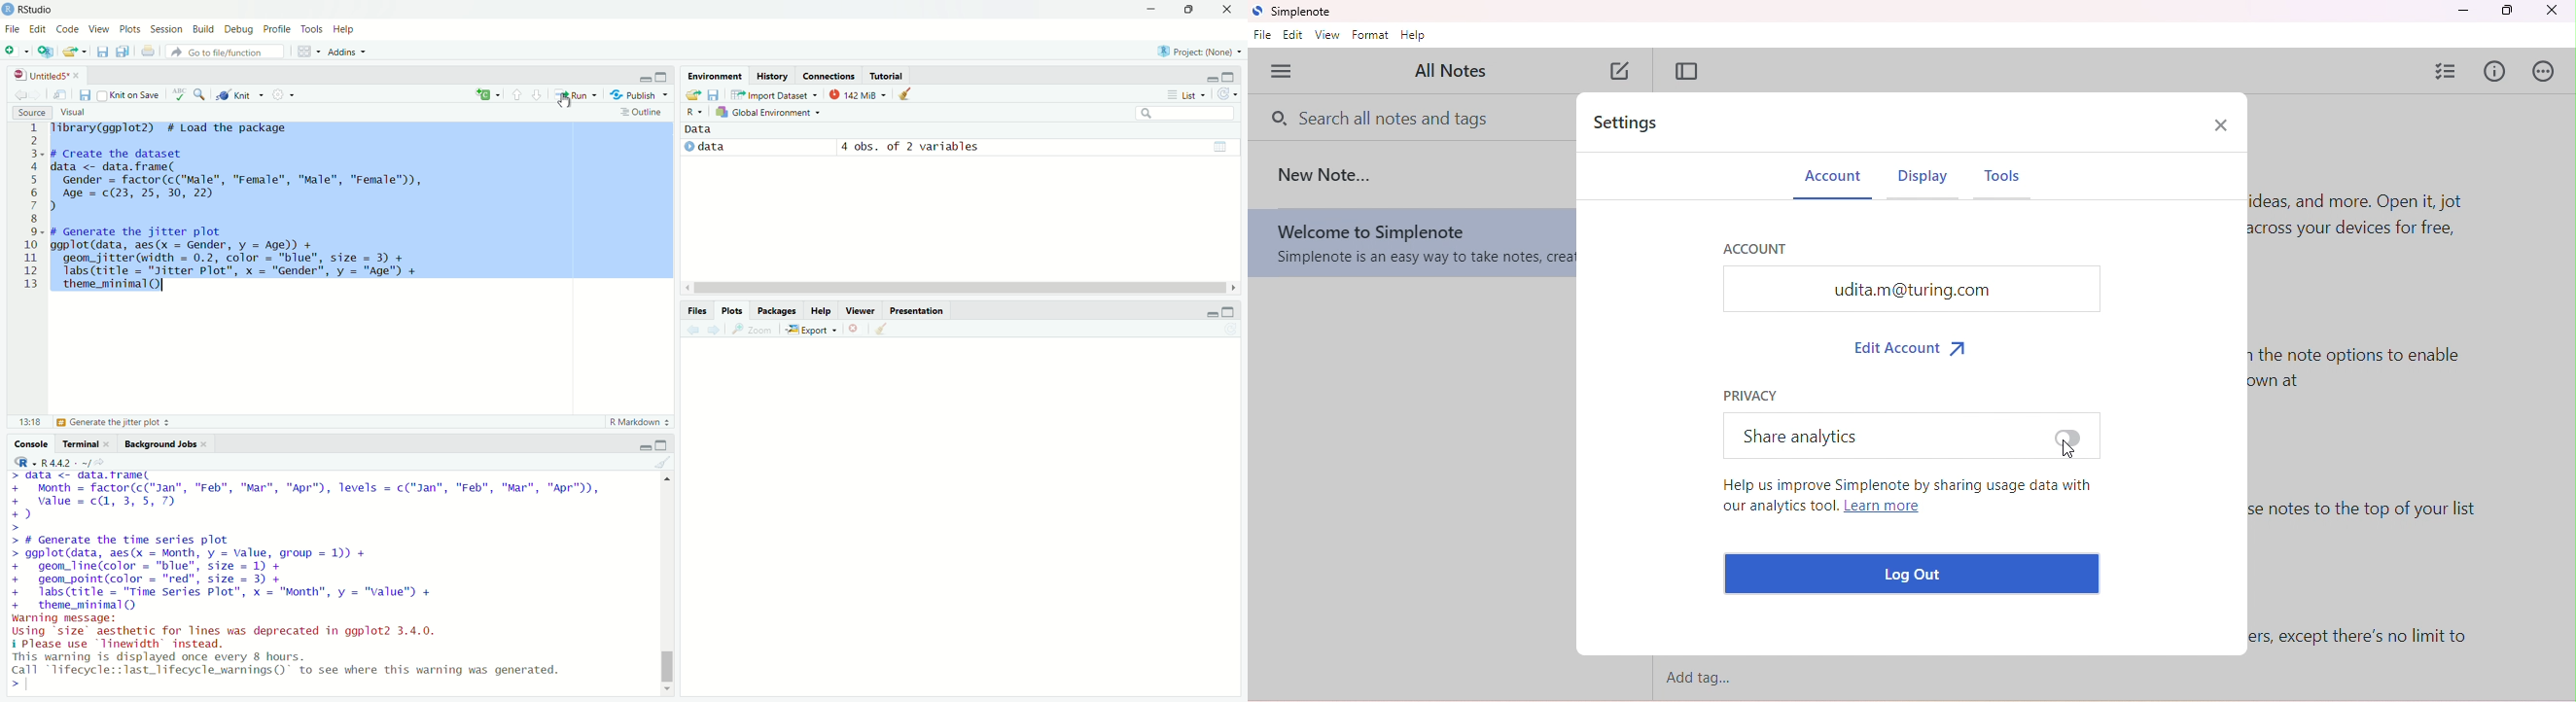 Image resolution: width=2576 pixels, height=728 pixels. What do you see at coordinates (38, 30) in the screenshot?
I see `edit` at bounding box center [38, 30].